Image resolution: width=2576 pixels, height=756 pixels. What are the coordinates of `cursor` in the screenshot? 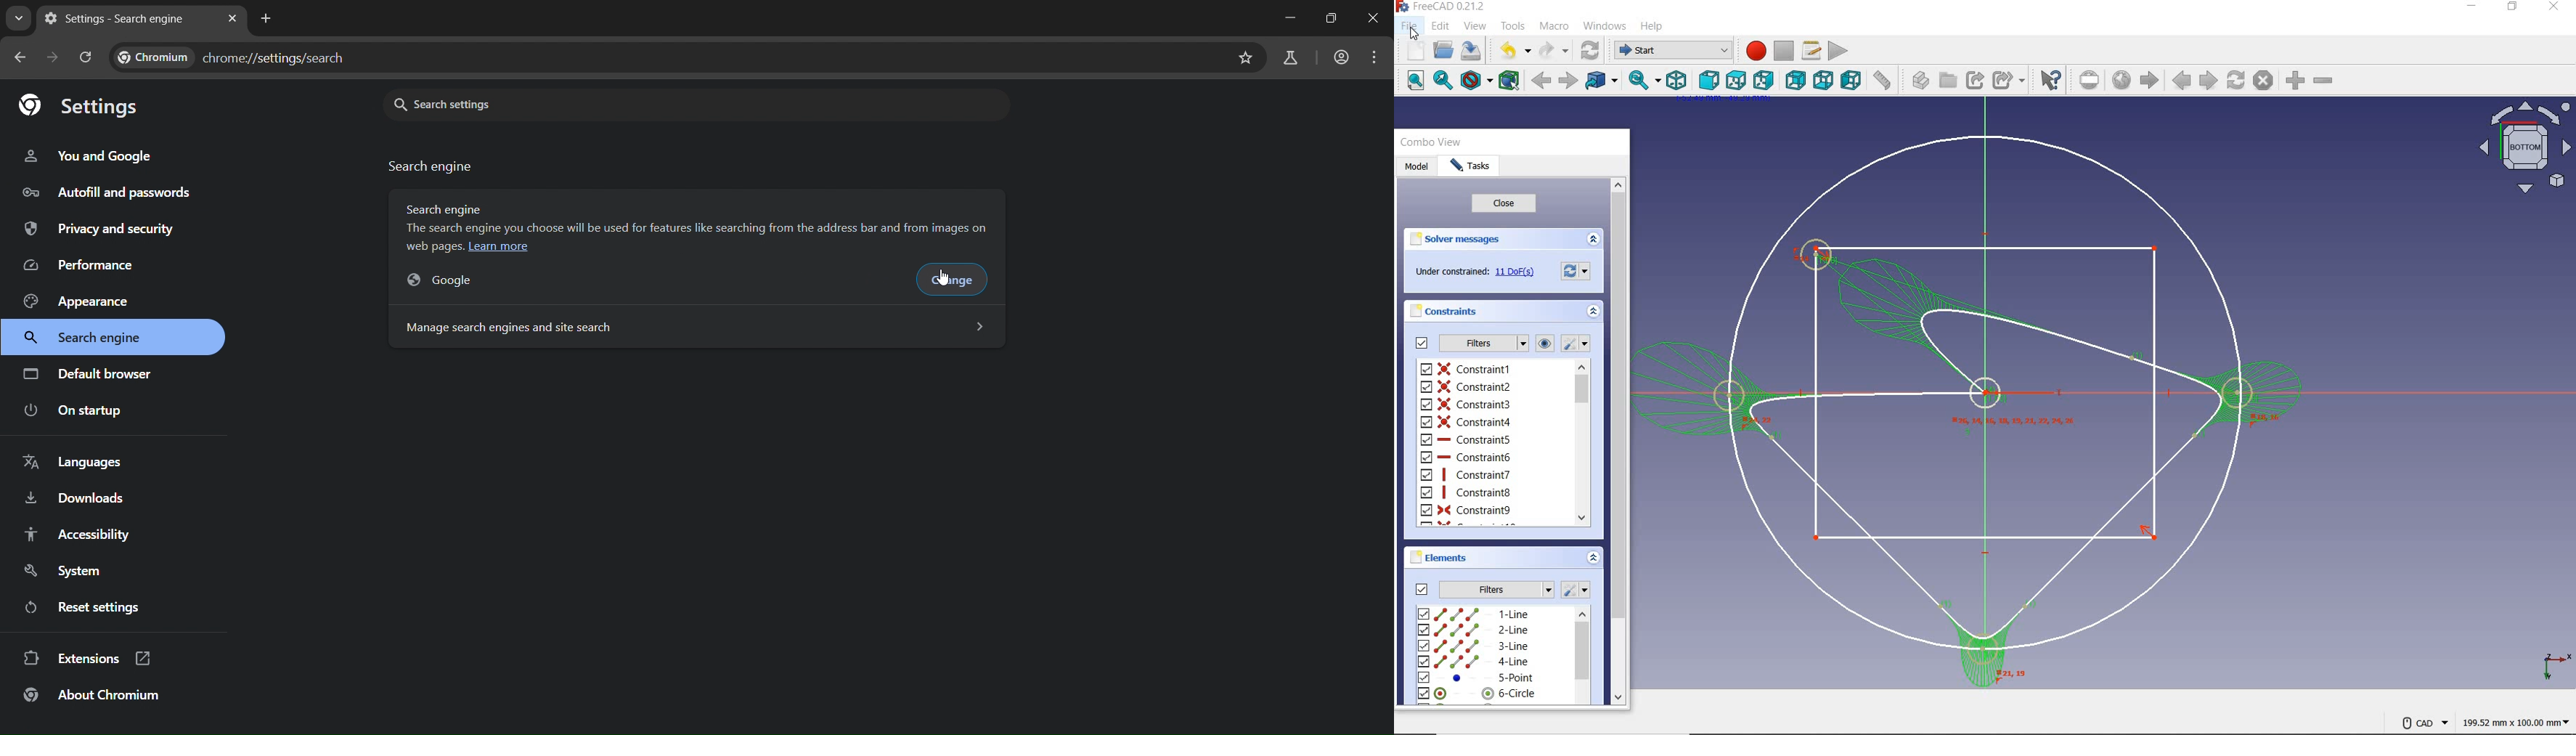 It's located at (946, 280).